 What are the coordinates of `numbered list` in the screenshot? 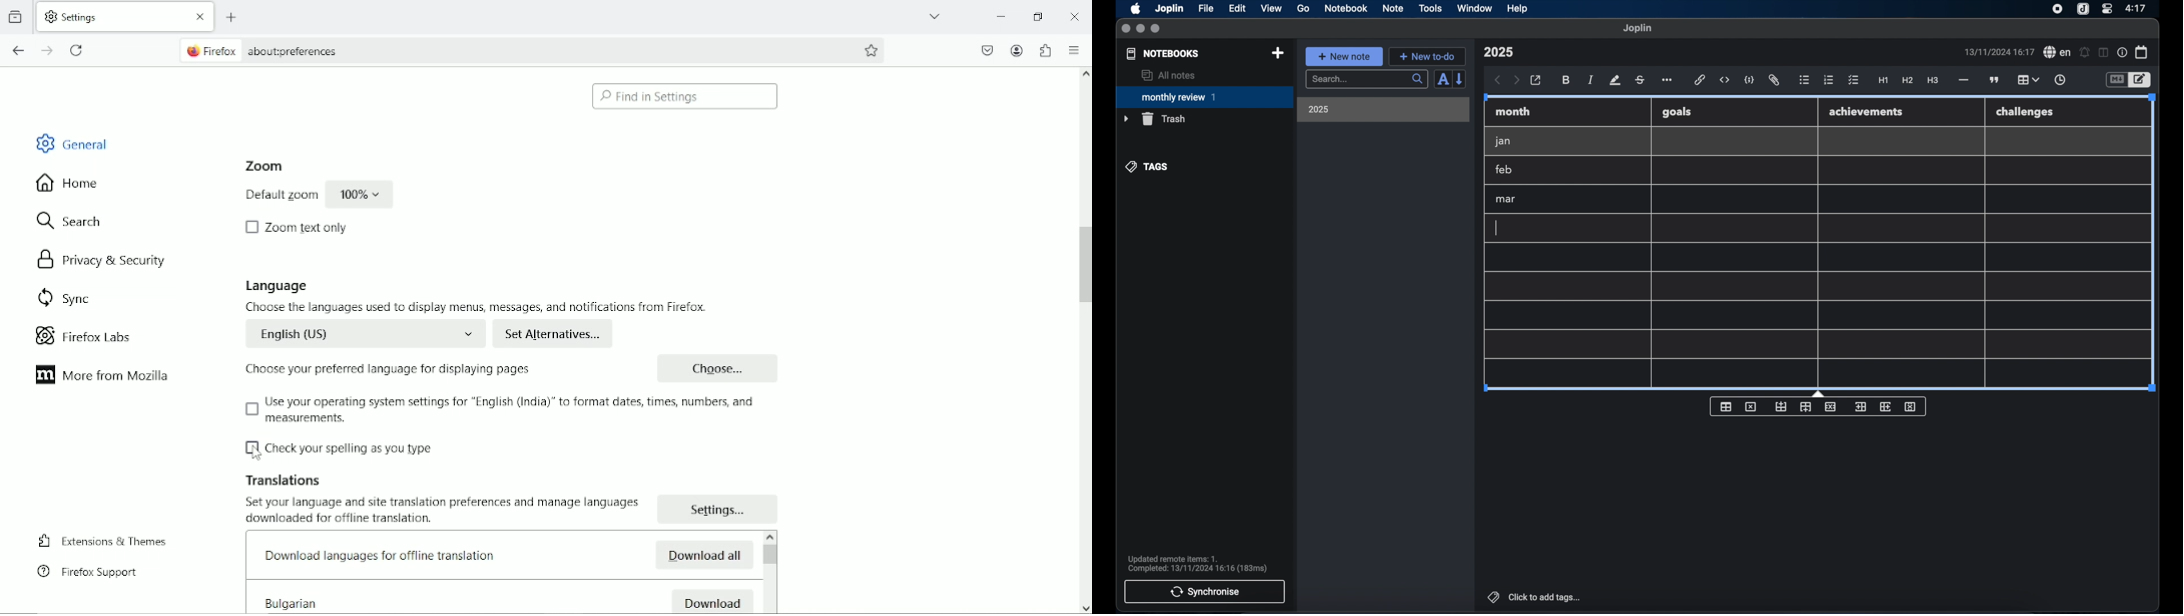 It's located at (1829, 80).